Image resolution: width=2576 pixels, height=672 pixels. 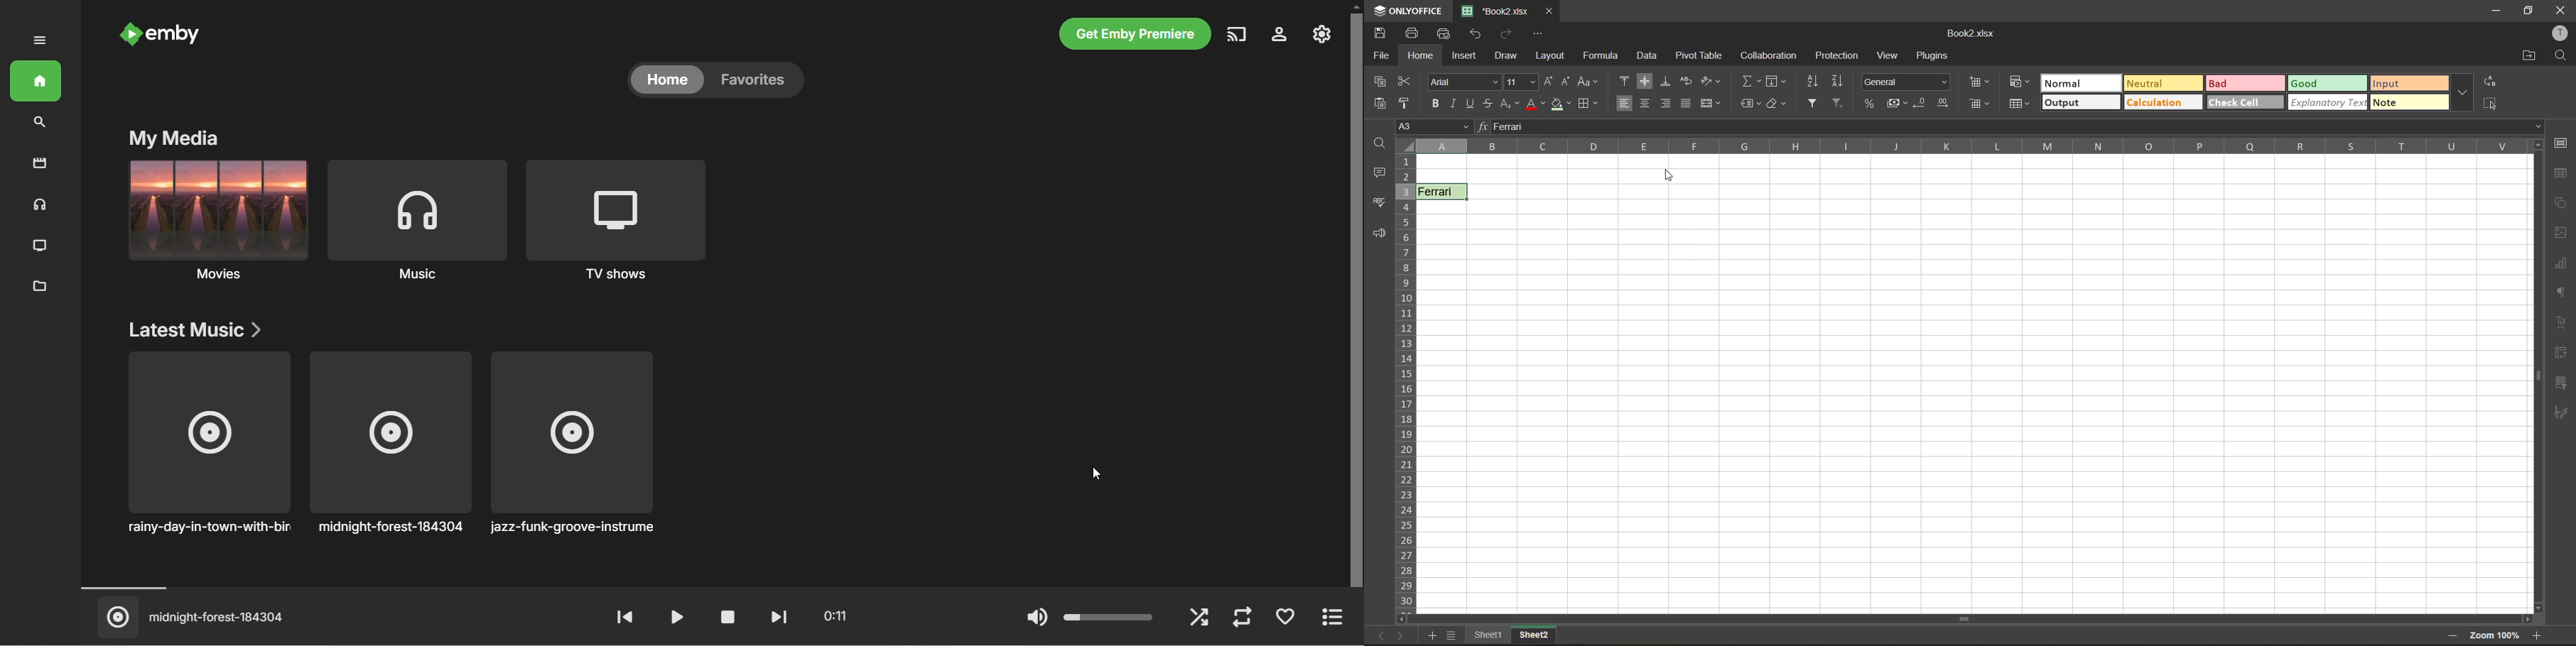 I want to click on Ferrari, so click(x=1442, y=191).